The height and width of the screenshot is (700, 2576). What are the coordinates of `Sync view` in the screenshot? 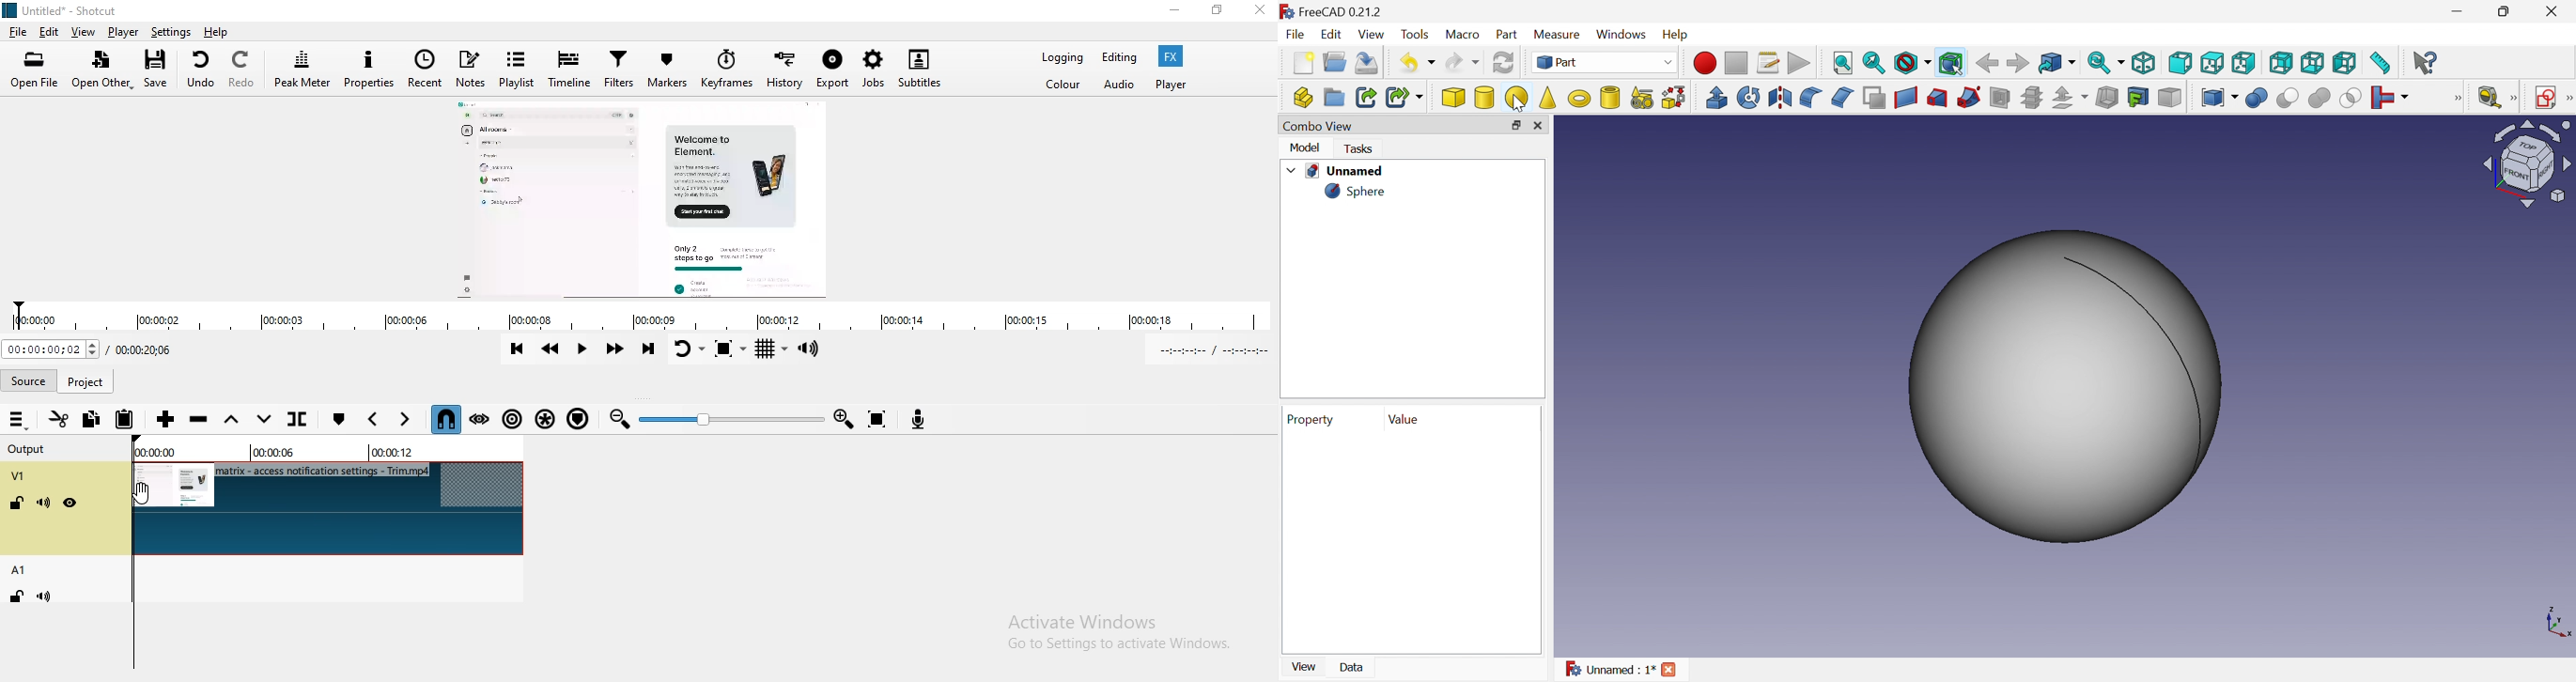 It's located at (2106, 62).